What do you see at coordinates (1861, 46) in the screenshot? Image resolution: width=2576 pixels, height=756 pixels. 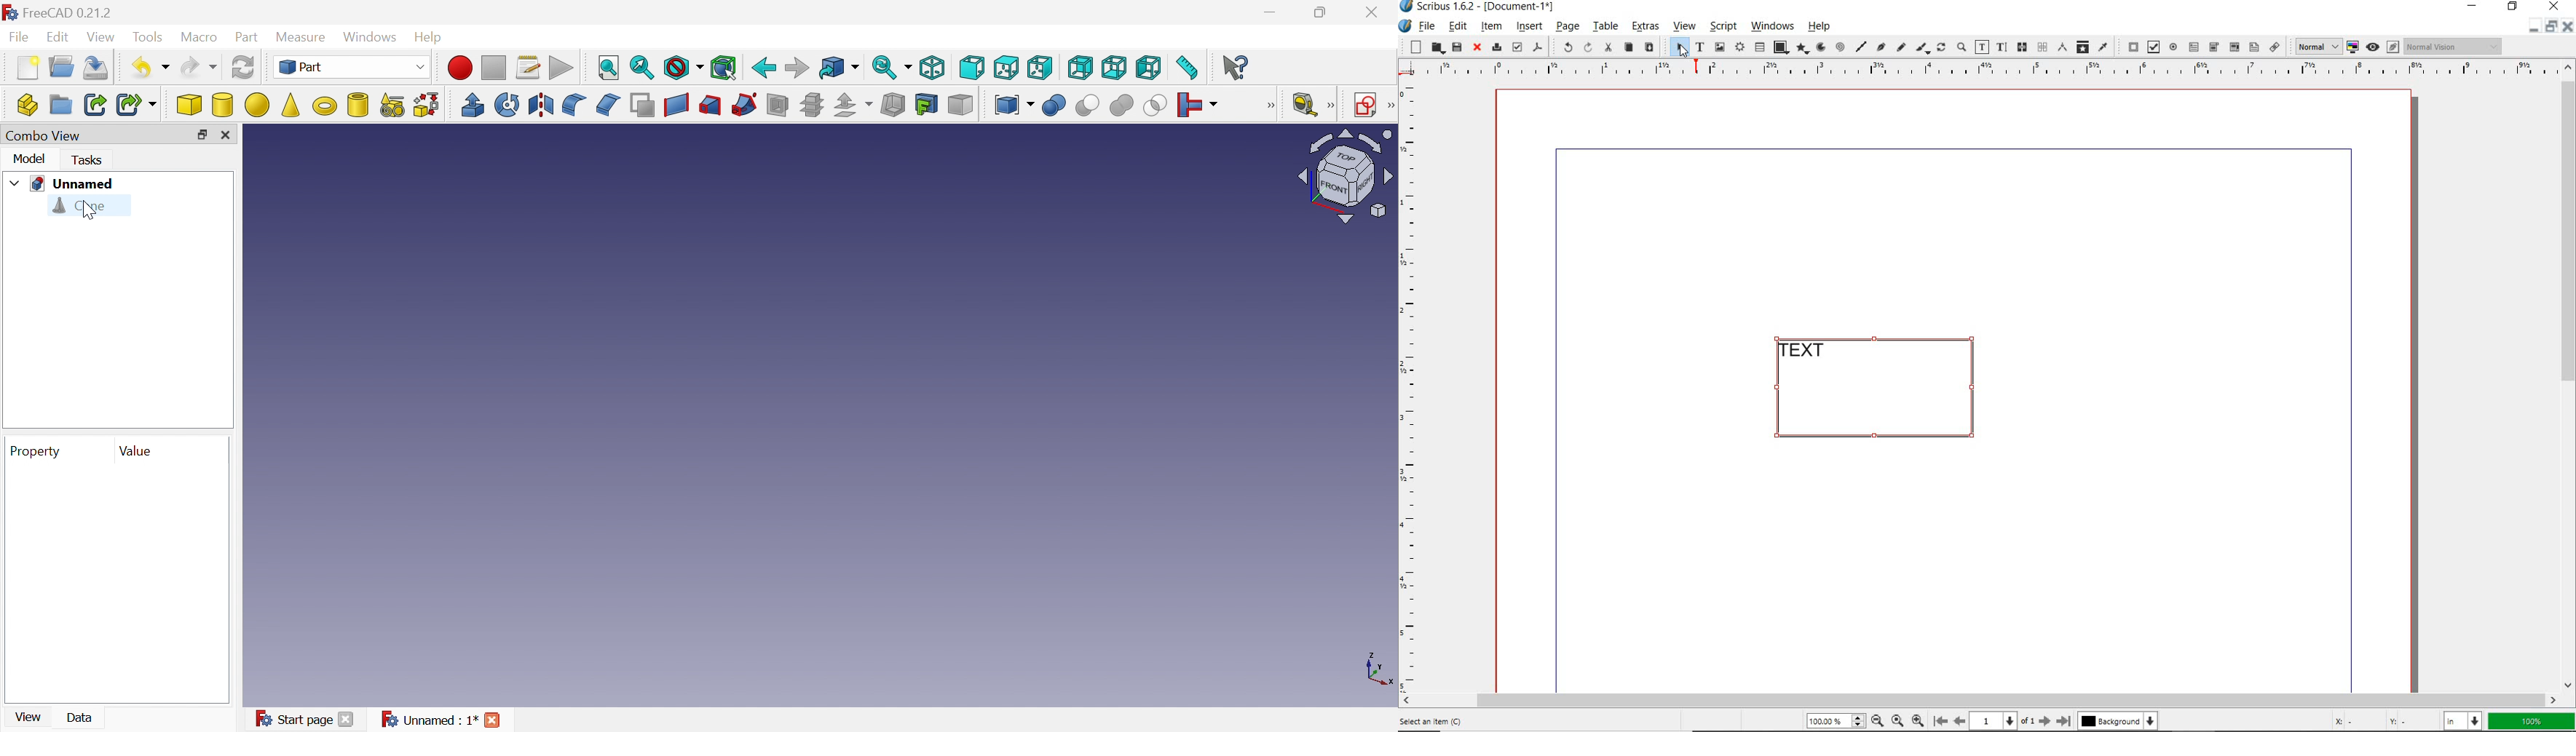 I see `line` at bounding box center [1861, 46].